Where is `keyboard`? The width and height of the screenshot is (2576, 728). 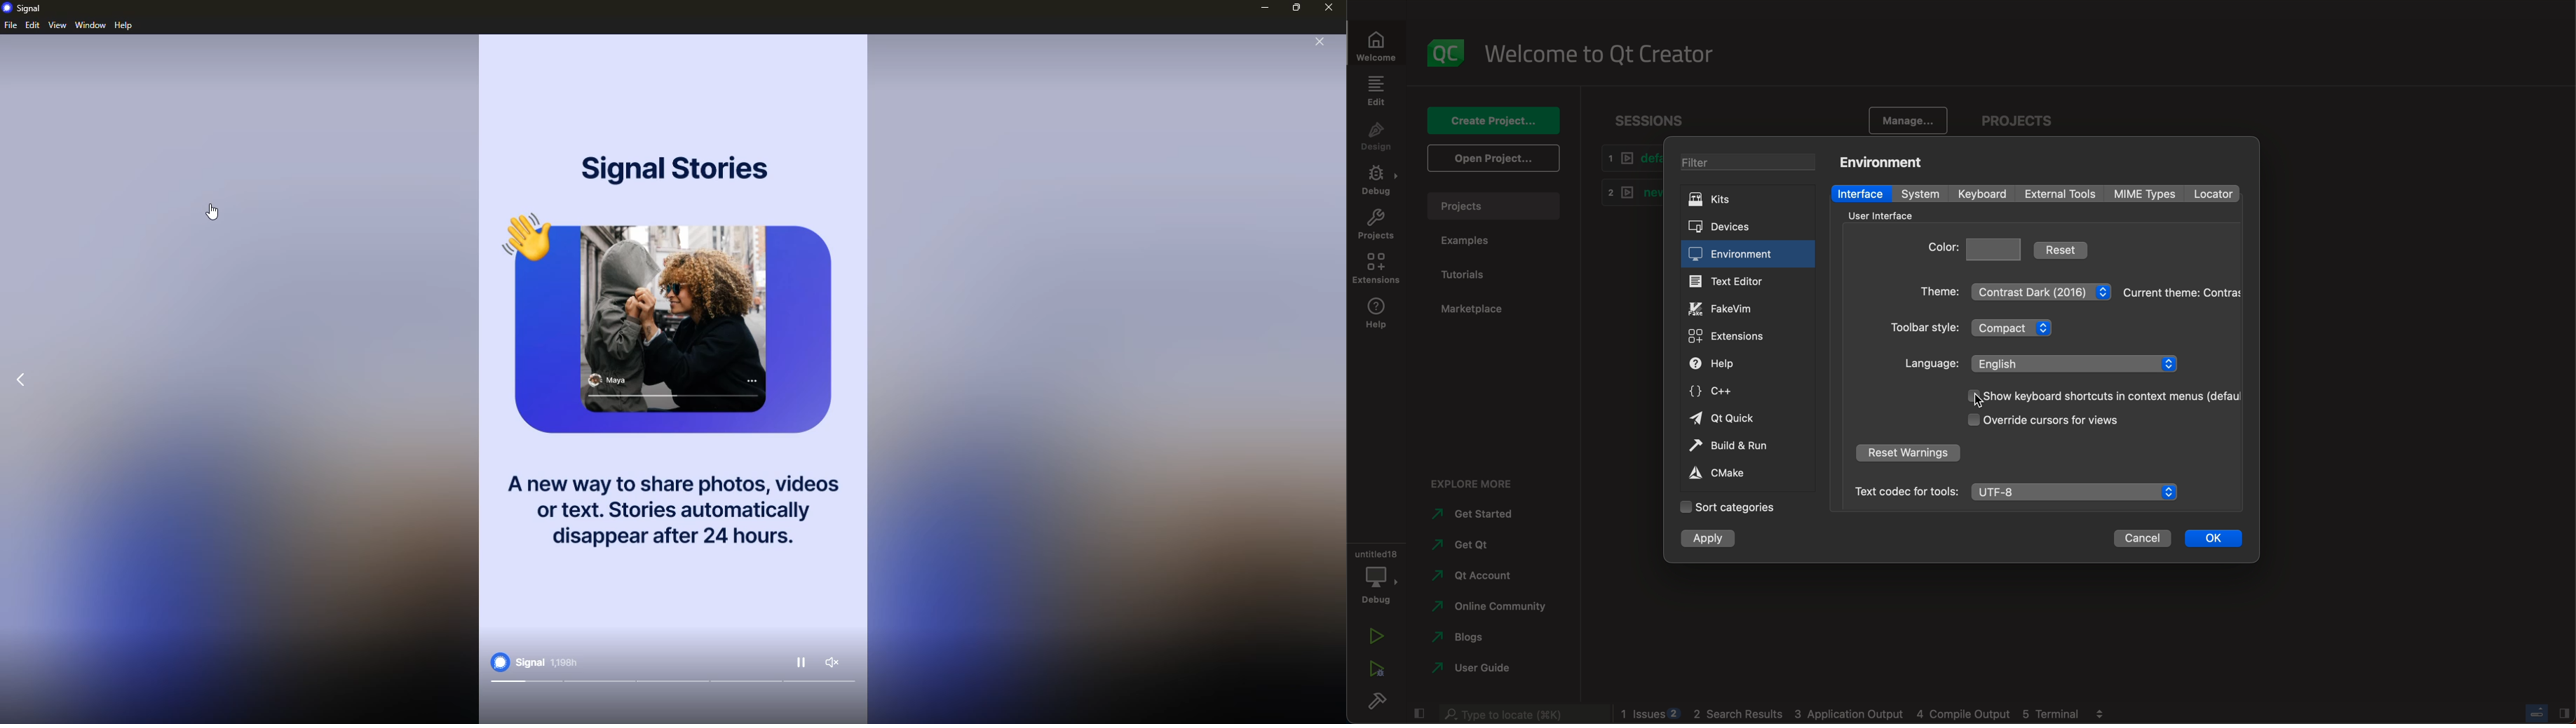
keyboard is located at coordinates (1983, 194).